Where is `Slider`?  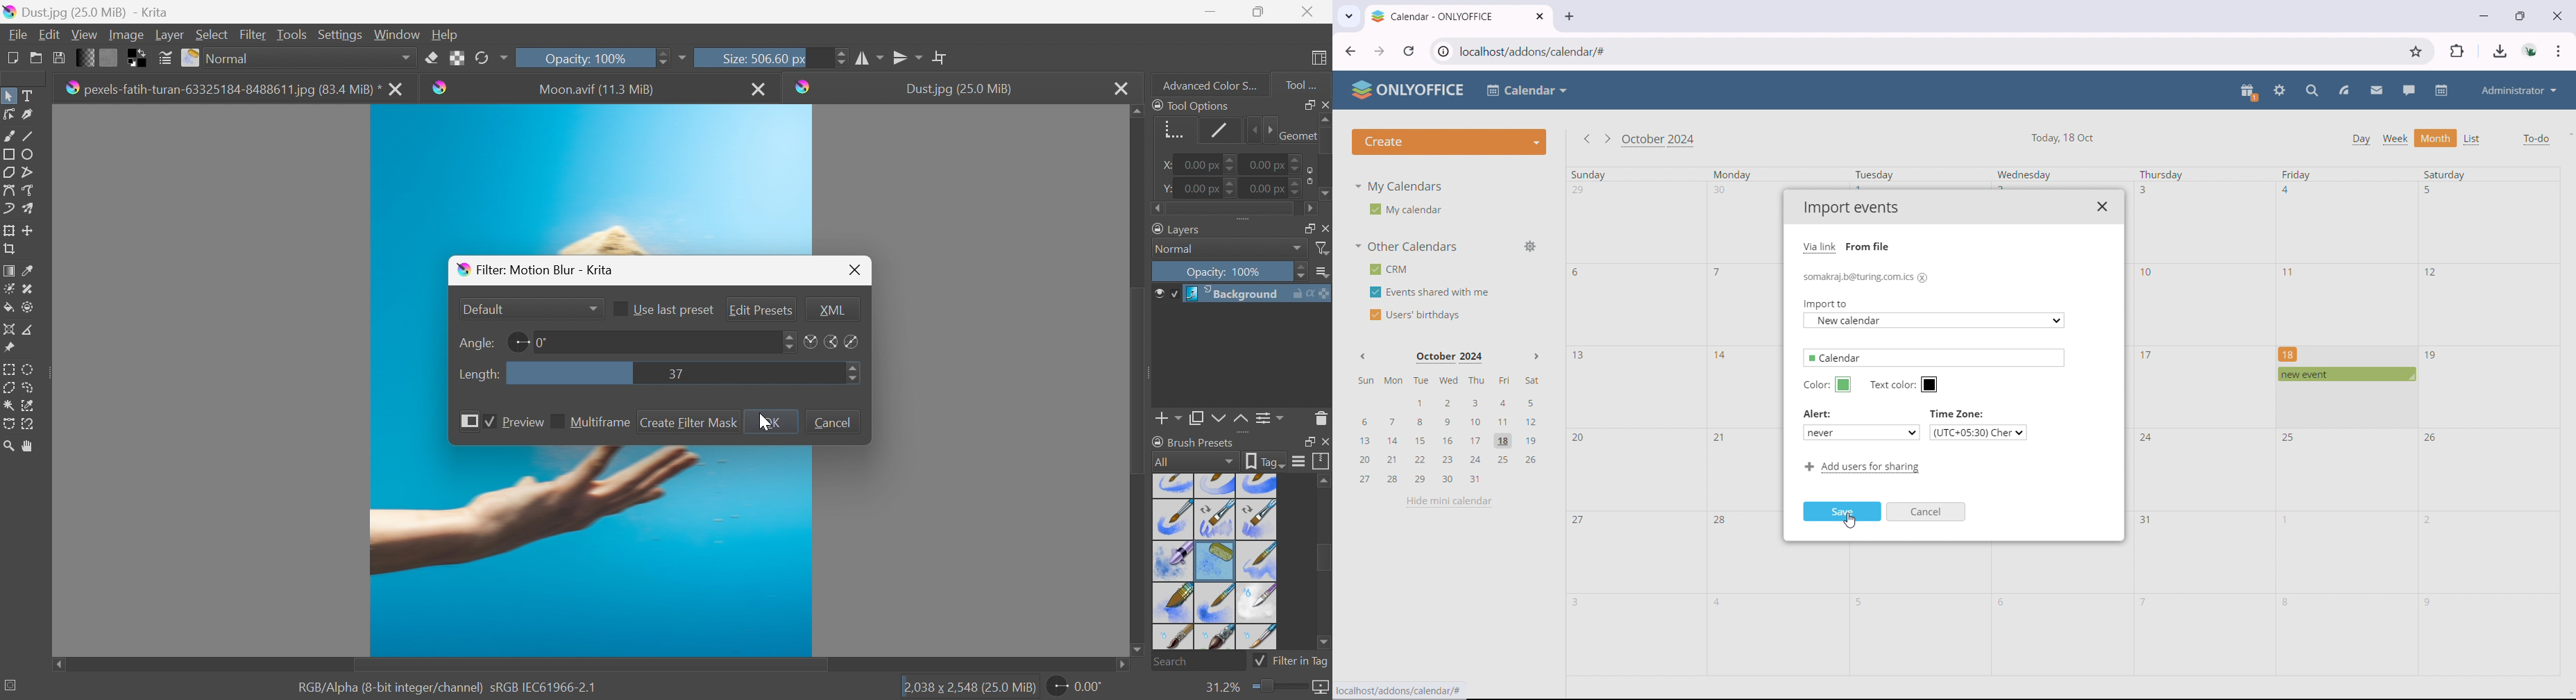
Slider is located at coordinates (841, 57).